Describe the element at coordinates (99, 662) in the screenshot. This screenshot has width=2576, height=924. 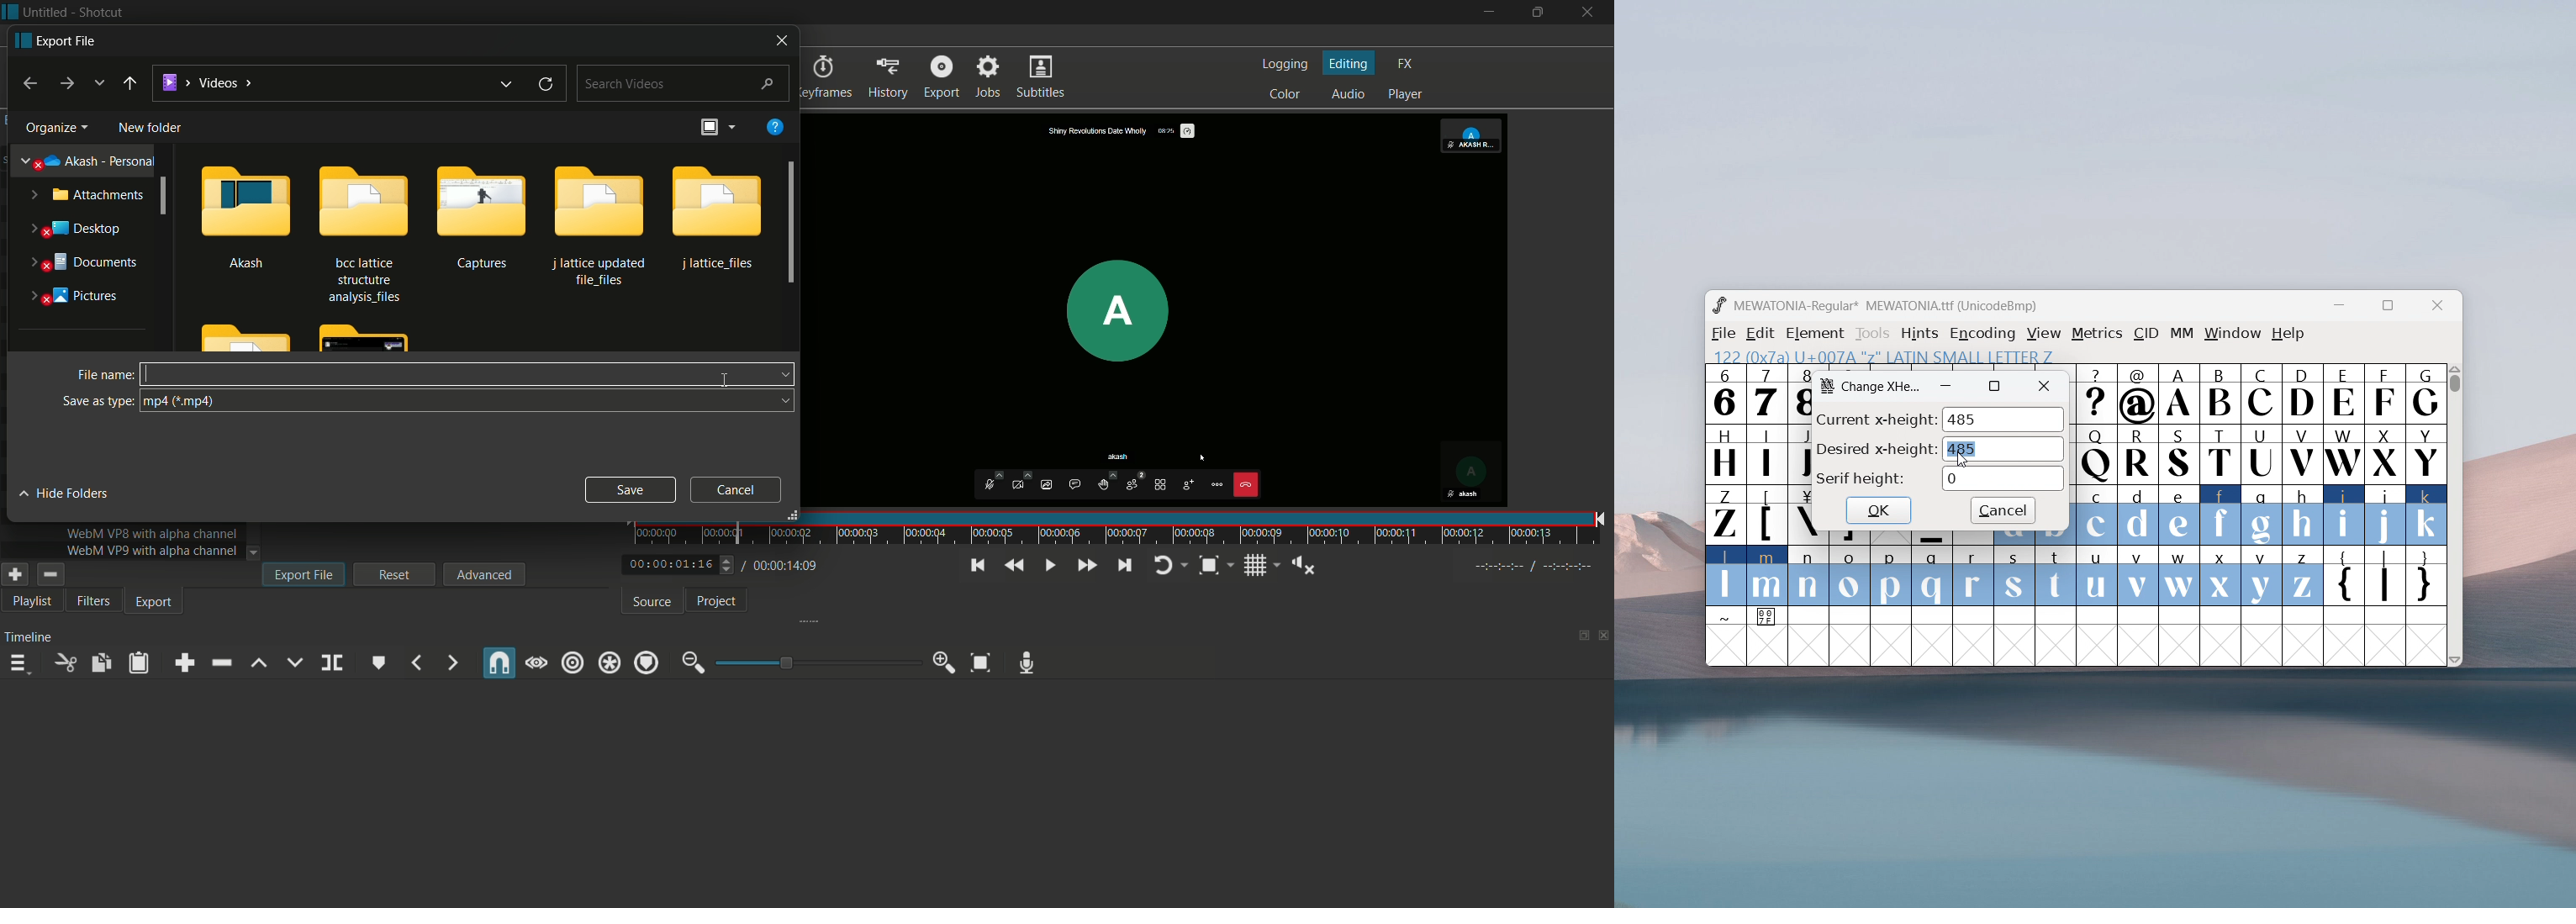
I see `copy checked filters` at that location.